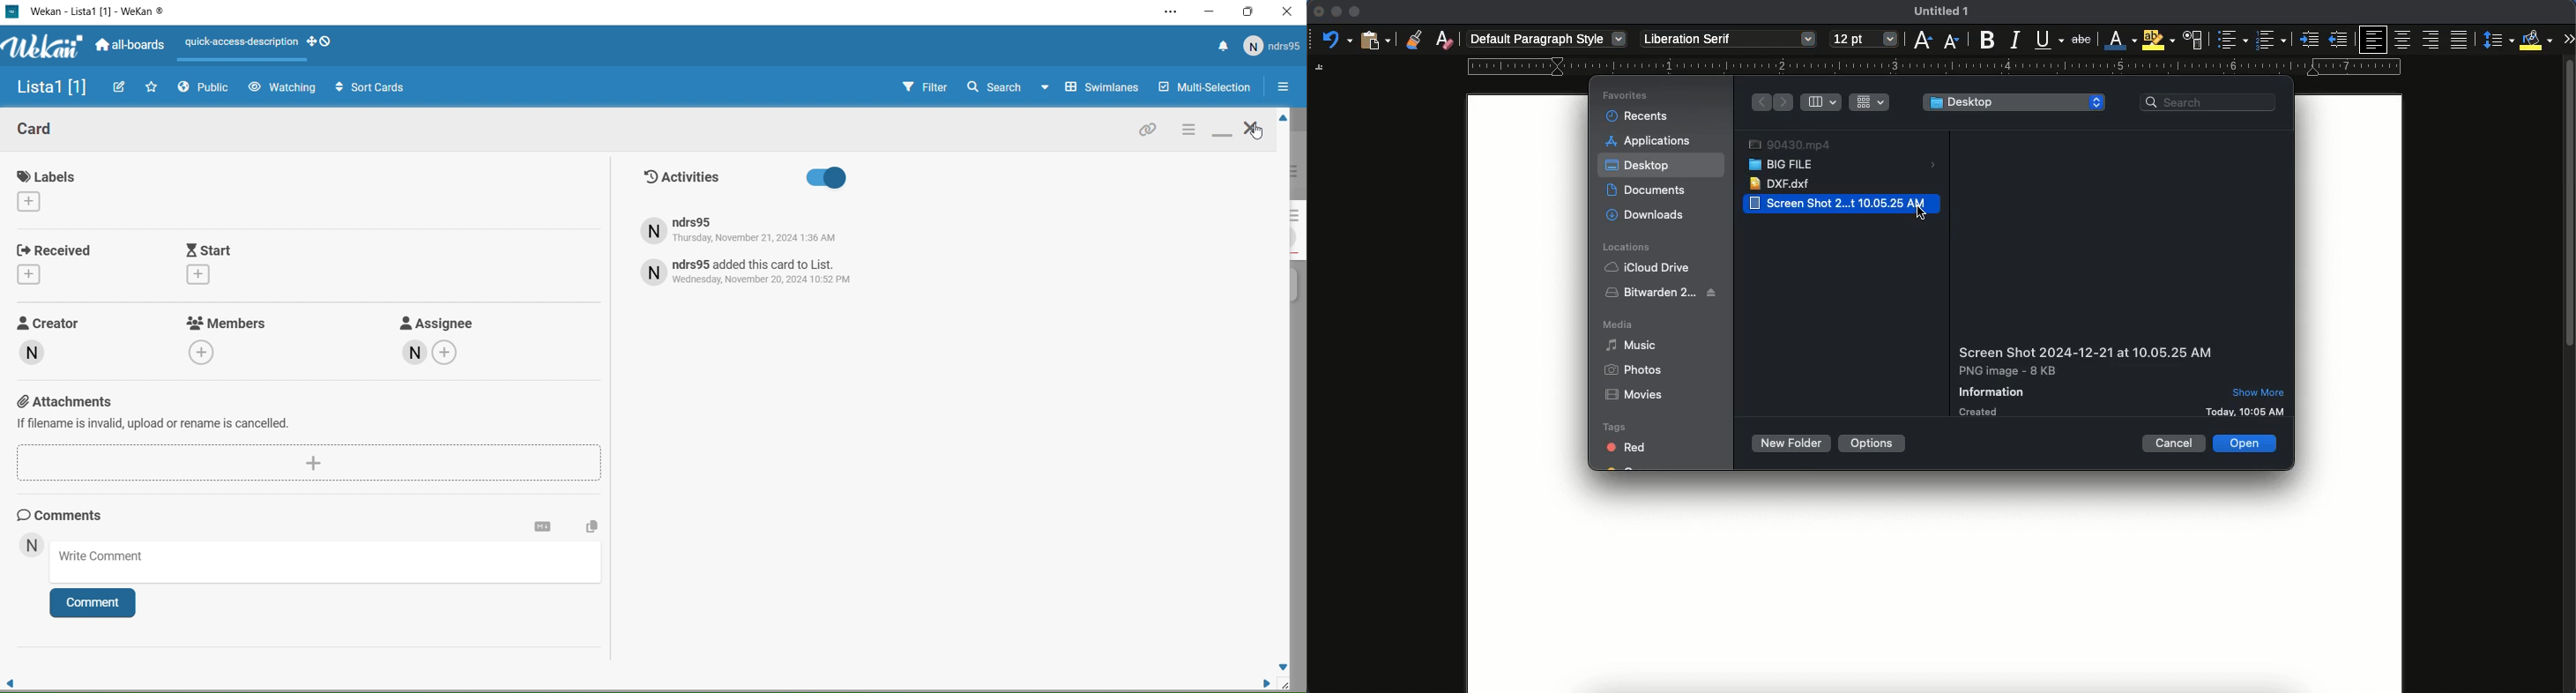 The height and width of the screenshot is (700, 2576). I want to click on Close, so click(1288, 14).